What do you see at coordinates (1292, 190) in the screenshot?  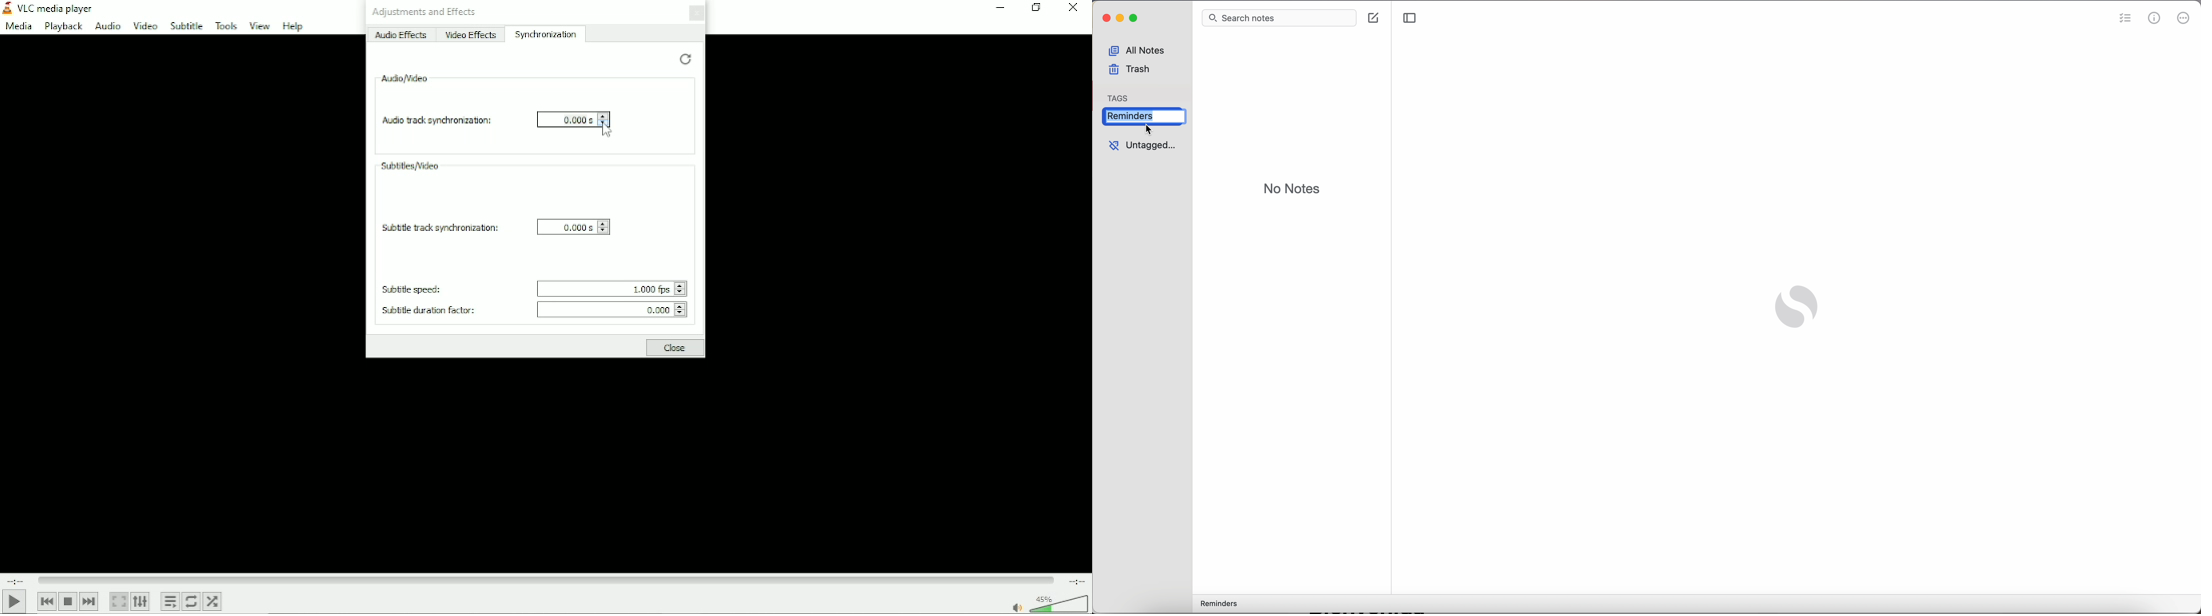 I see `no notes` at bounding box center [1292, 190].